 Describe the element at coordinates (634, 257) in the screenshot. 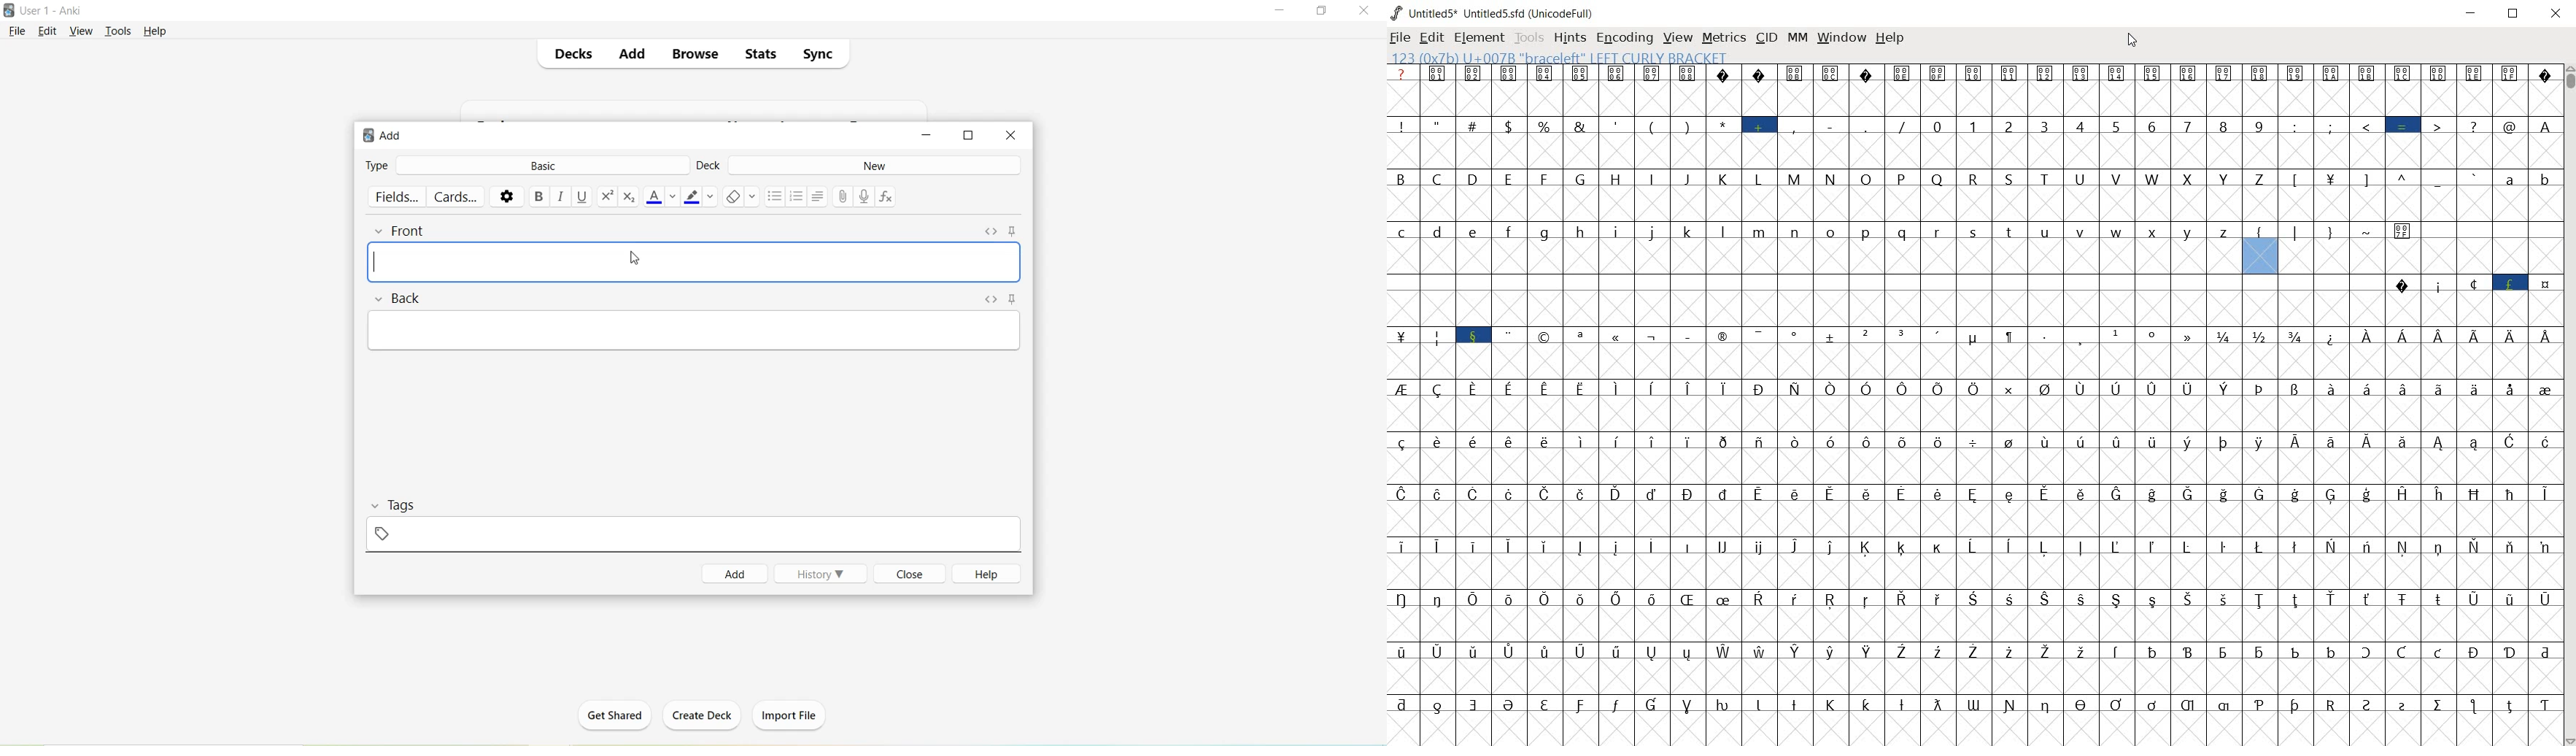

I see `cursor` at that location.